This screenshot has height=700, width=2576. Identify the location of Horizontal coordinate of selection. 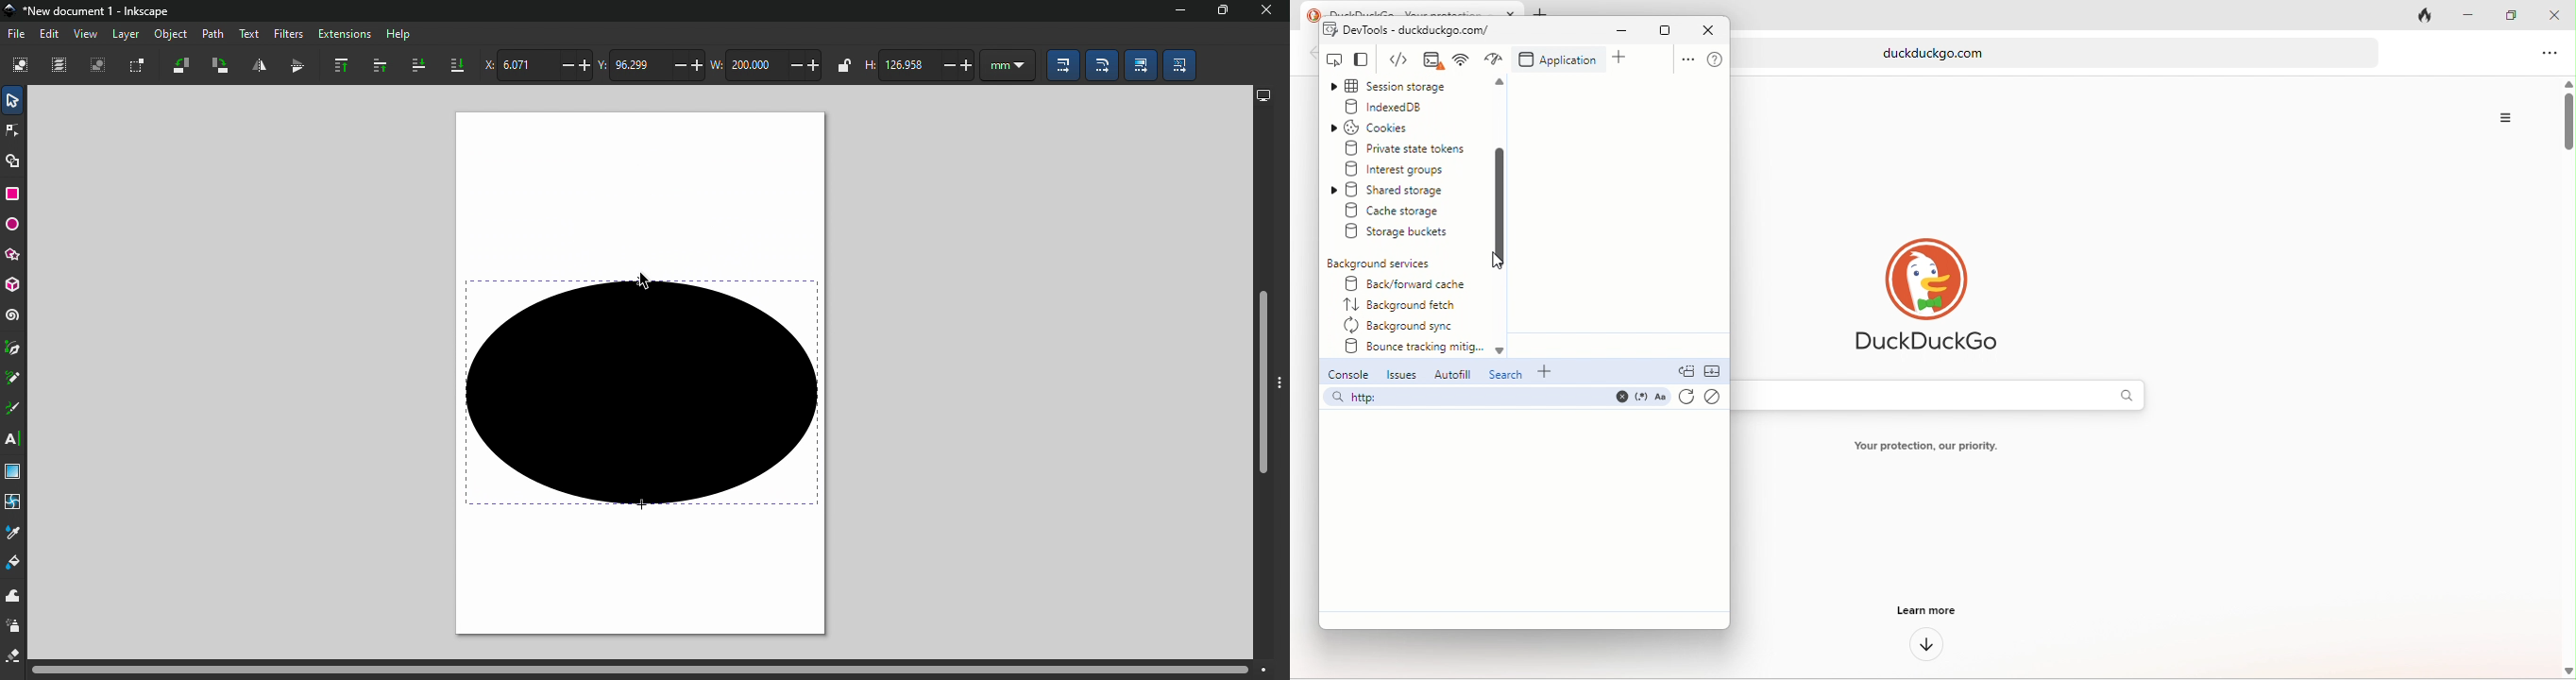
(539, 66).